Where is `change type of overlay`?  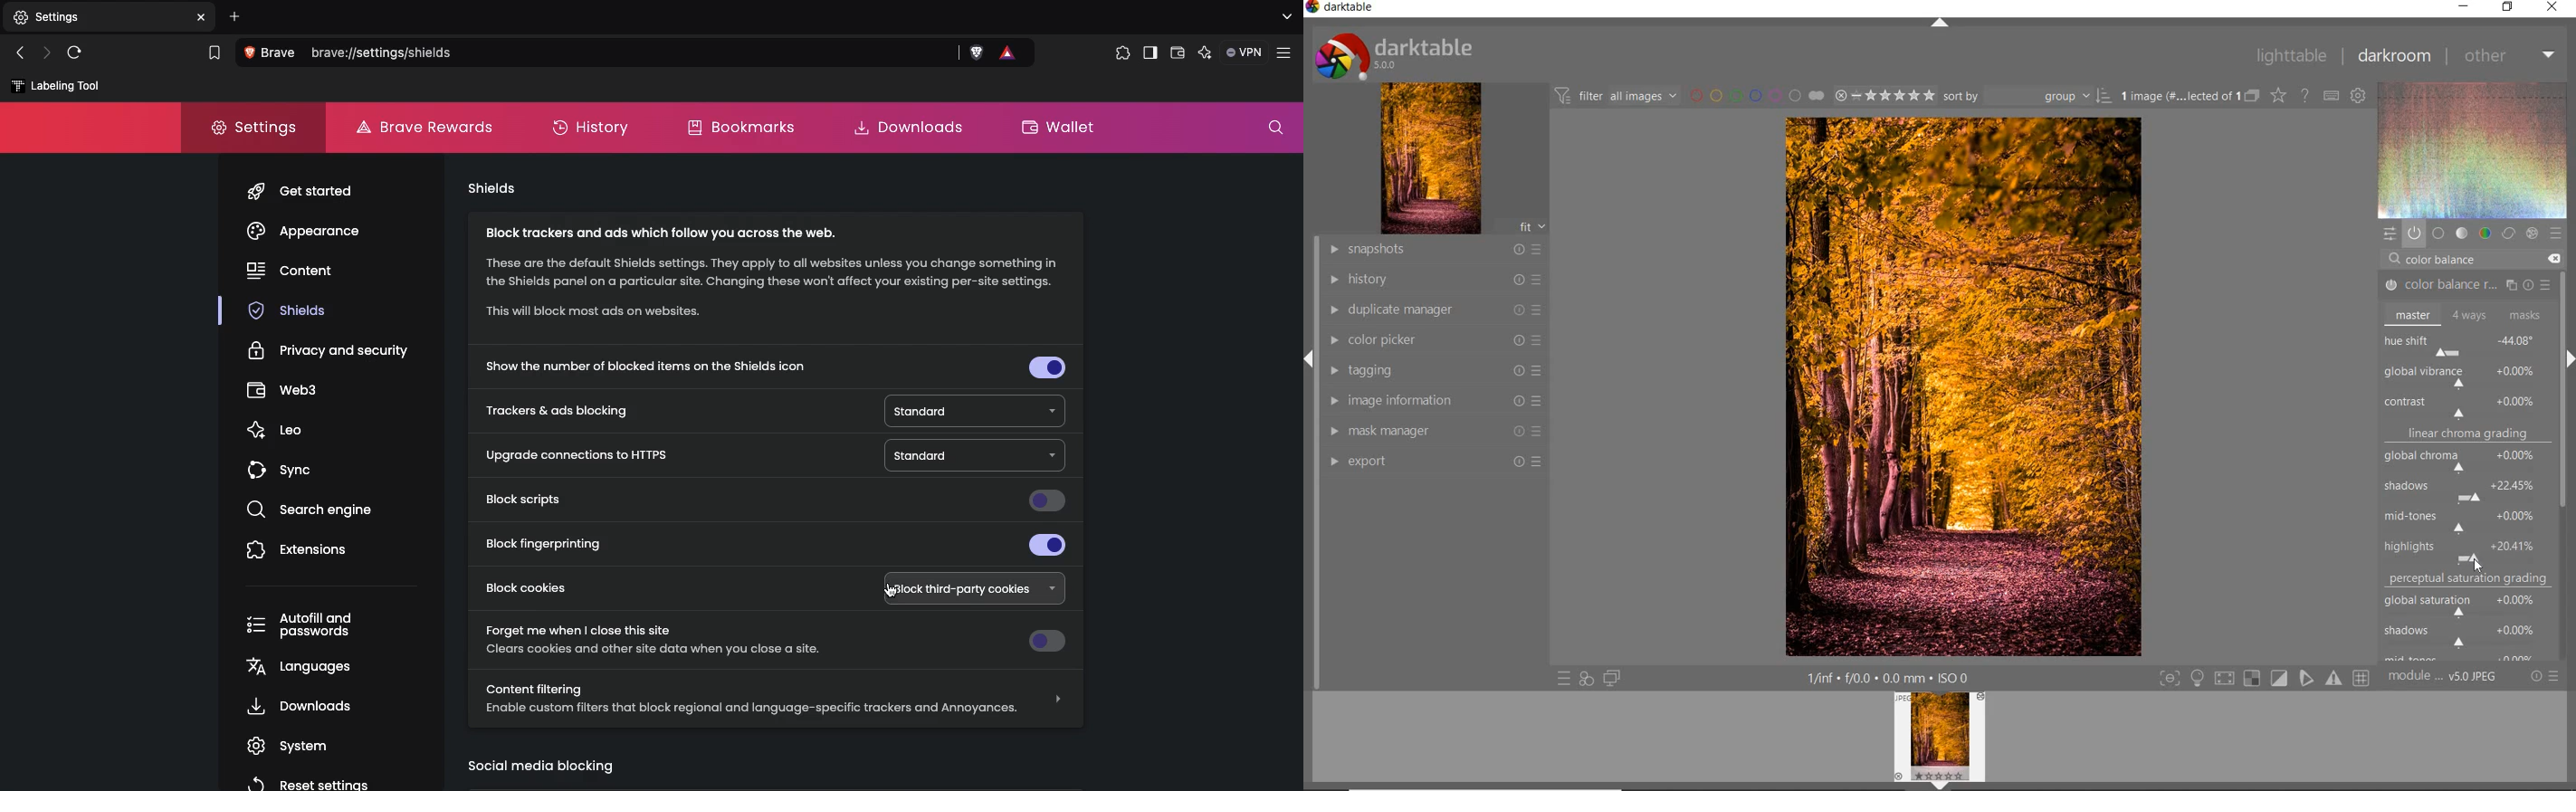 change type of overlay is located at coordinates (2278, 97).